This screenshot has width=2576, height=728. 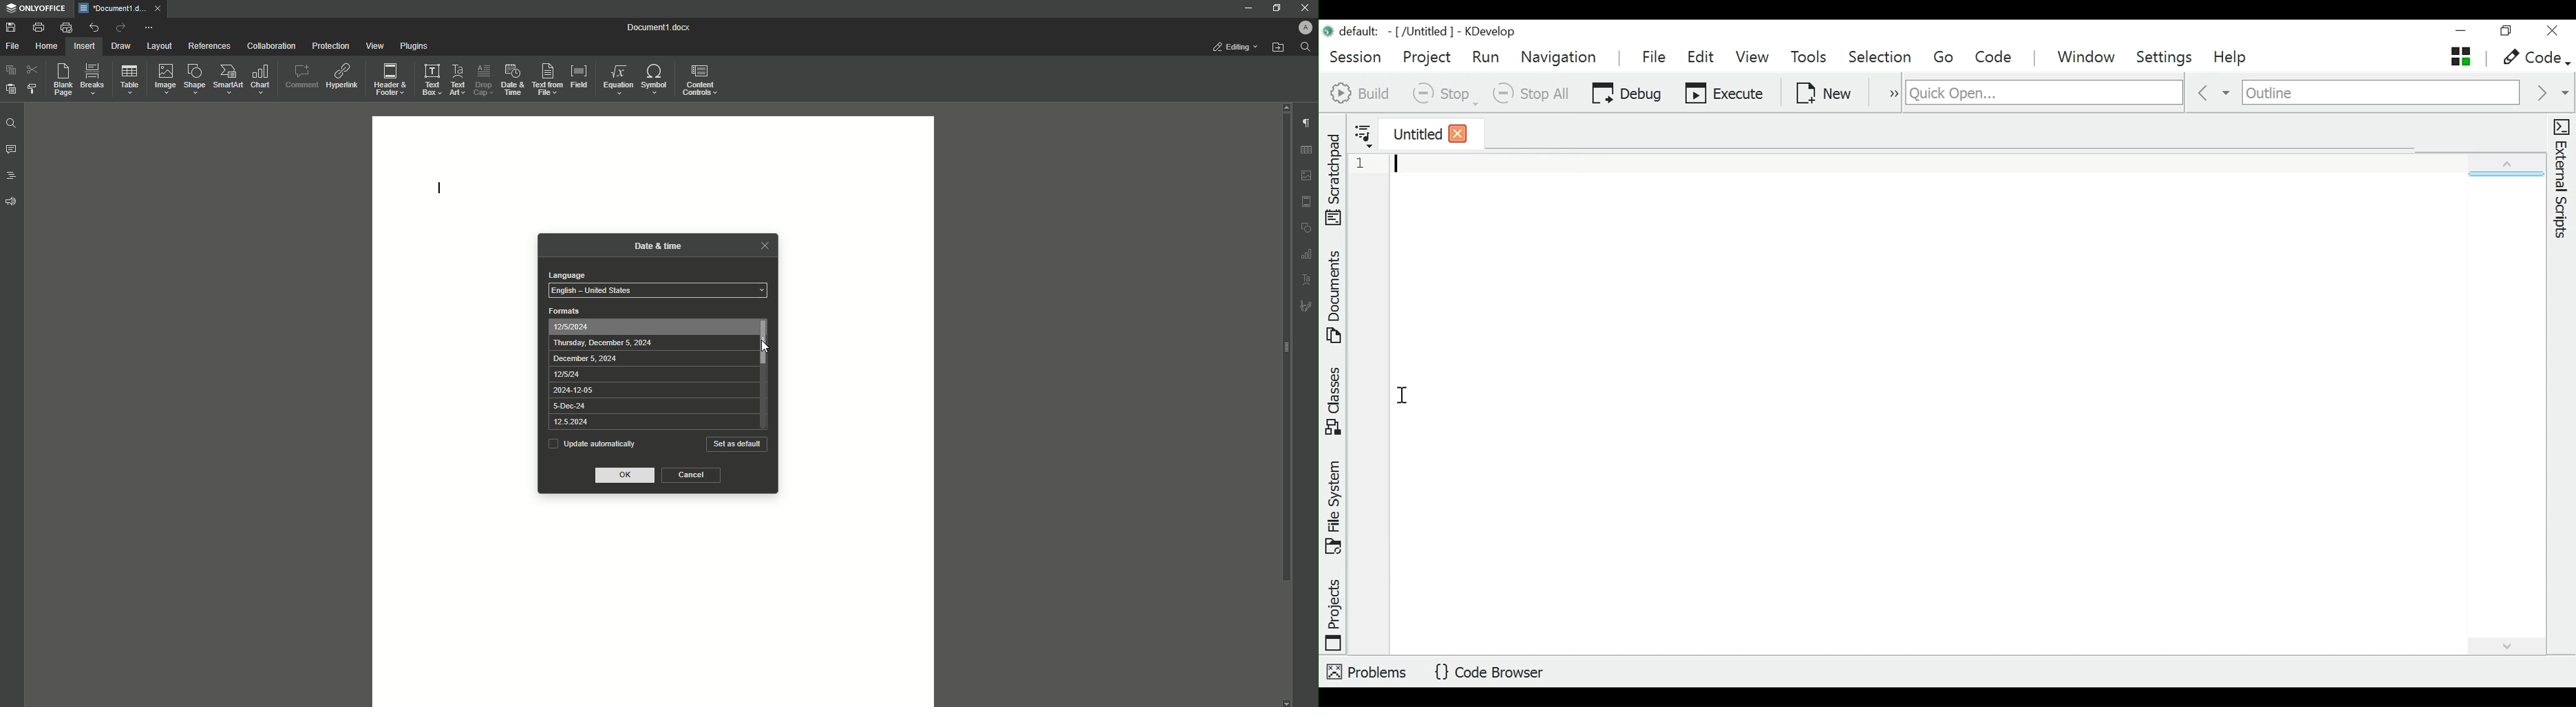 What do you see at coordinates (659, 244) in the screenshot?
I see `date & time` at bounding box center [659, 244].